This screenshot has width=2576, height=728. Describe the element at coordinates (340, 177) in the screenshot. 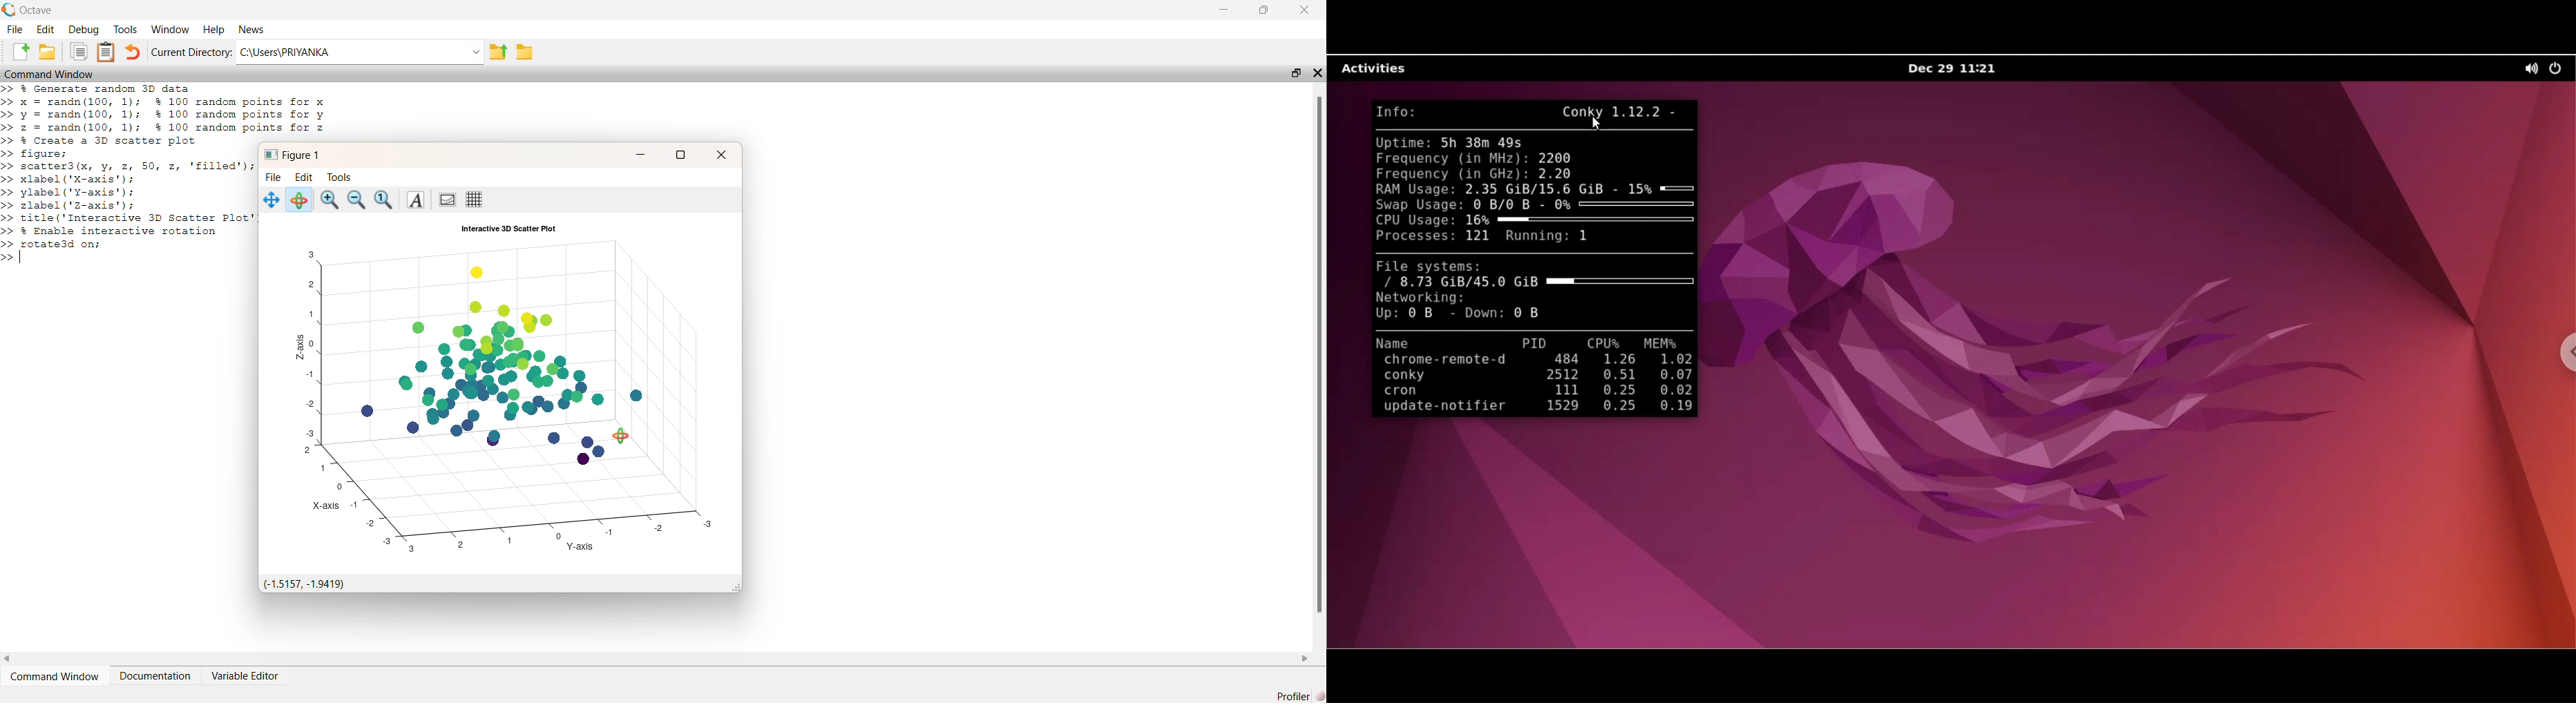

I see `Tools` at that location.